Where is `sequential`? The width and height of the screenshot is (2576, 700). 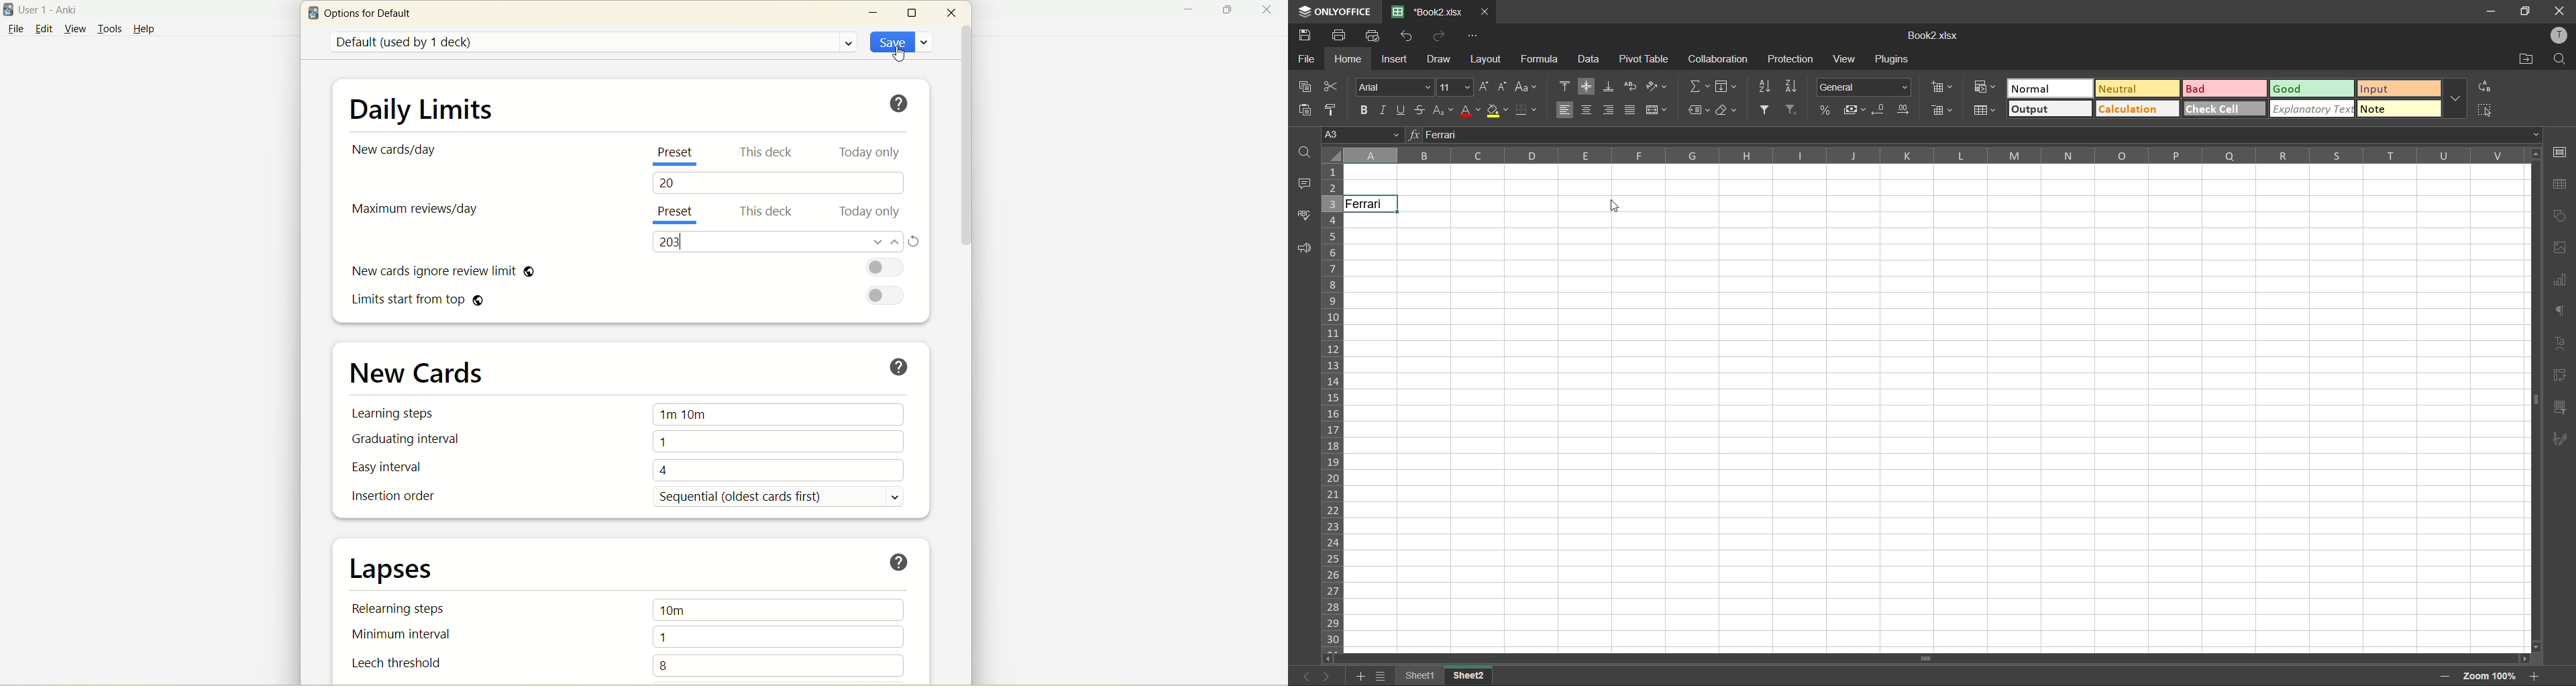
sequential is located at coordinates (776, 497).